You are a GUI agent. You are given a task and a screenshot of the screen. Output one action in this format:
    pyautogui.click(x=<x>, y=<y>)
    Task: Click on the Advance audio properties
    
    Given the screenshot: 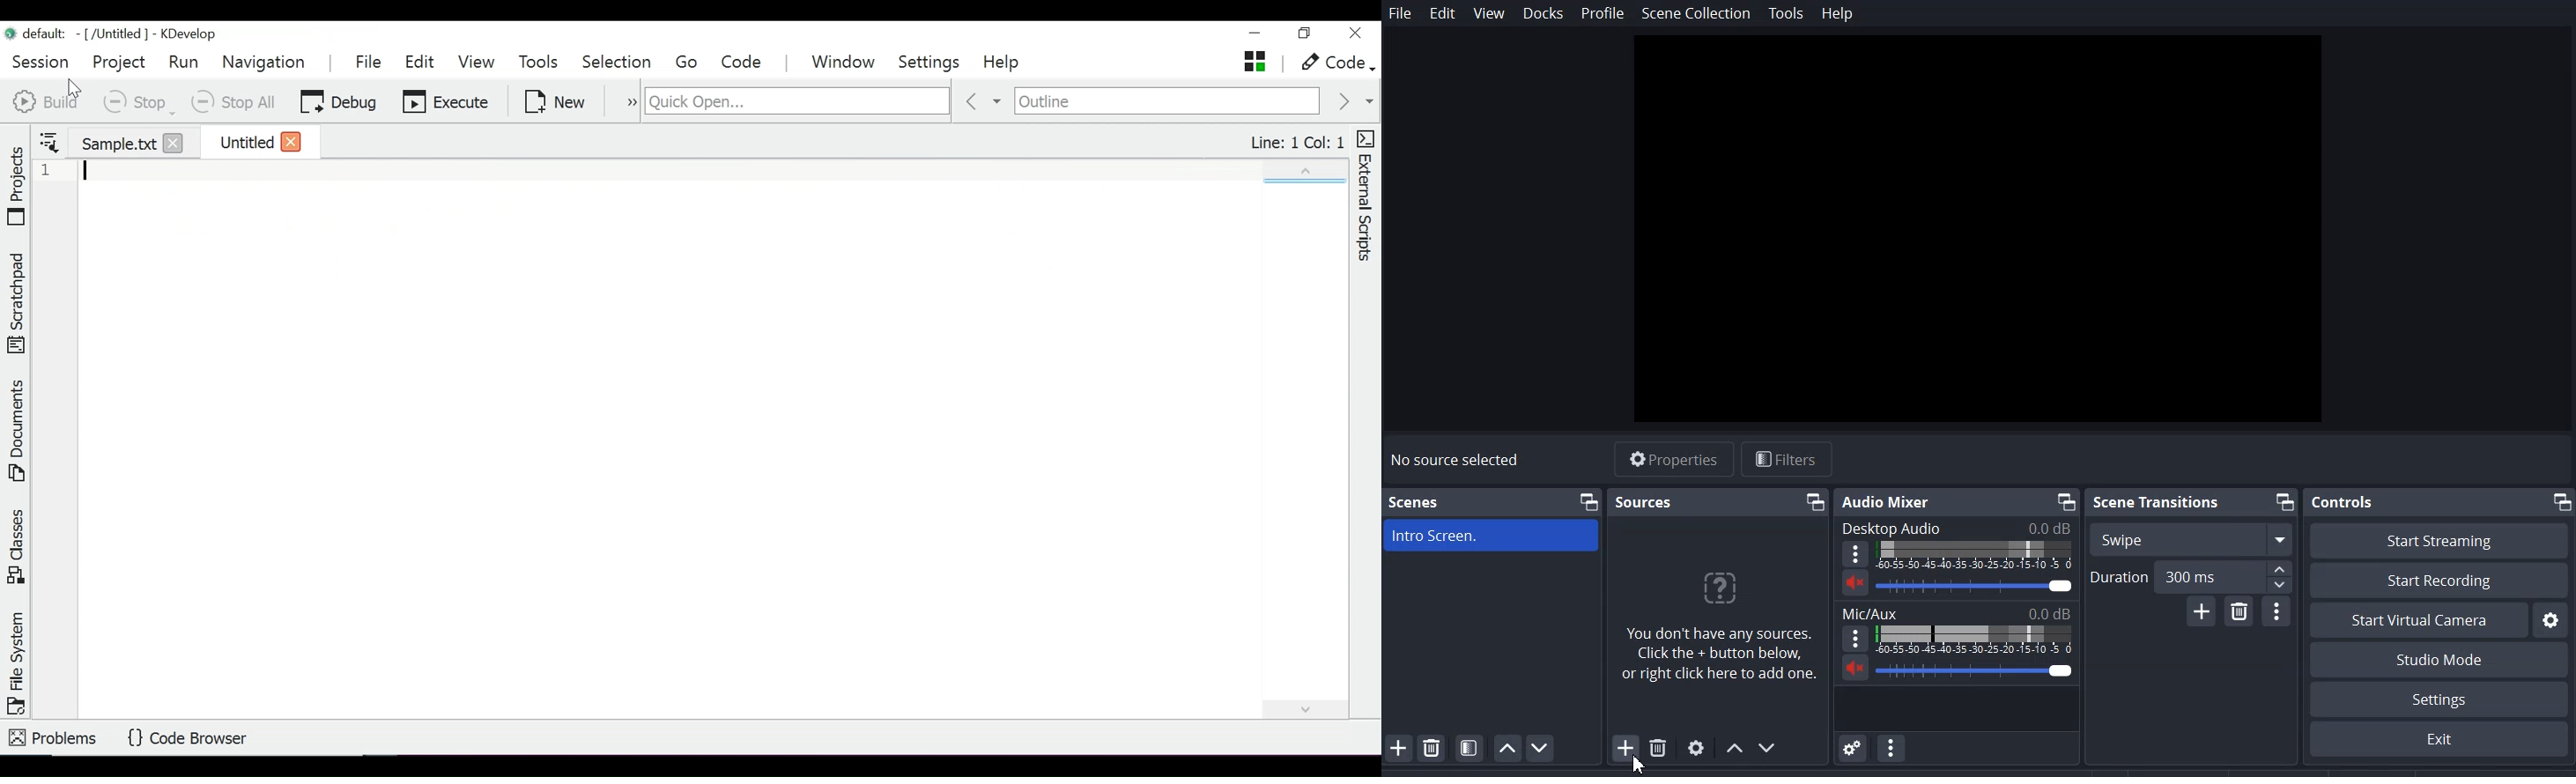 What is the action you would take?
    pyautogui.click(x=1854, y=747)
    